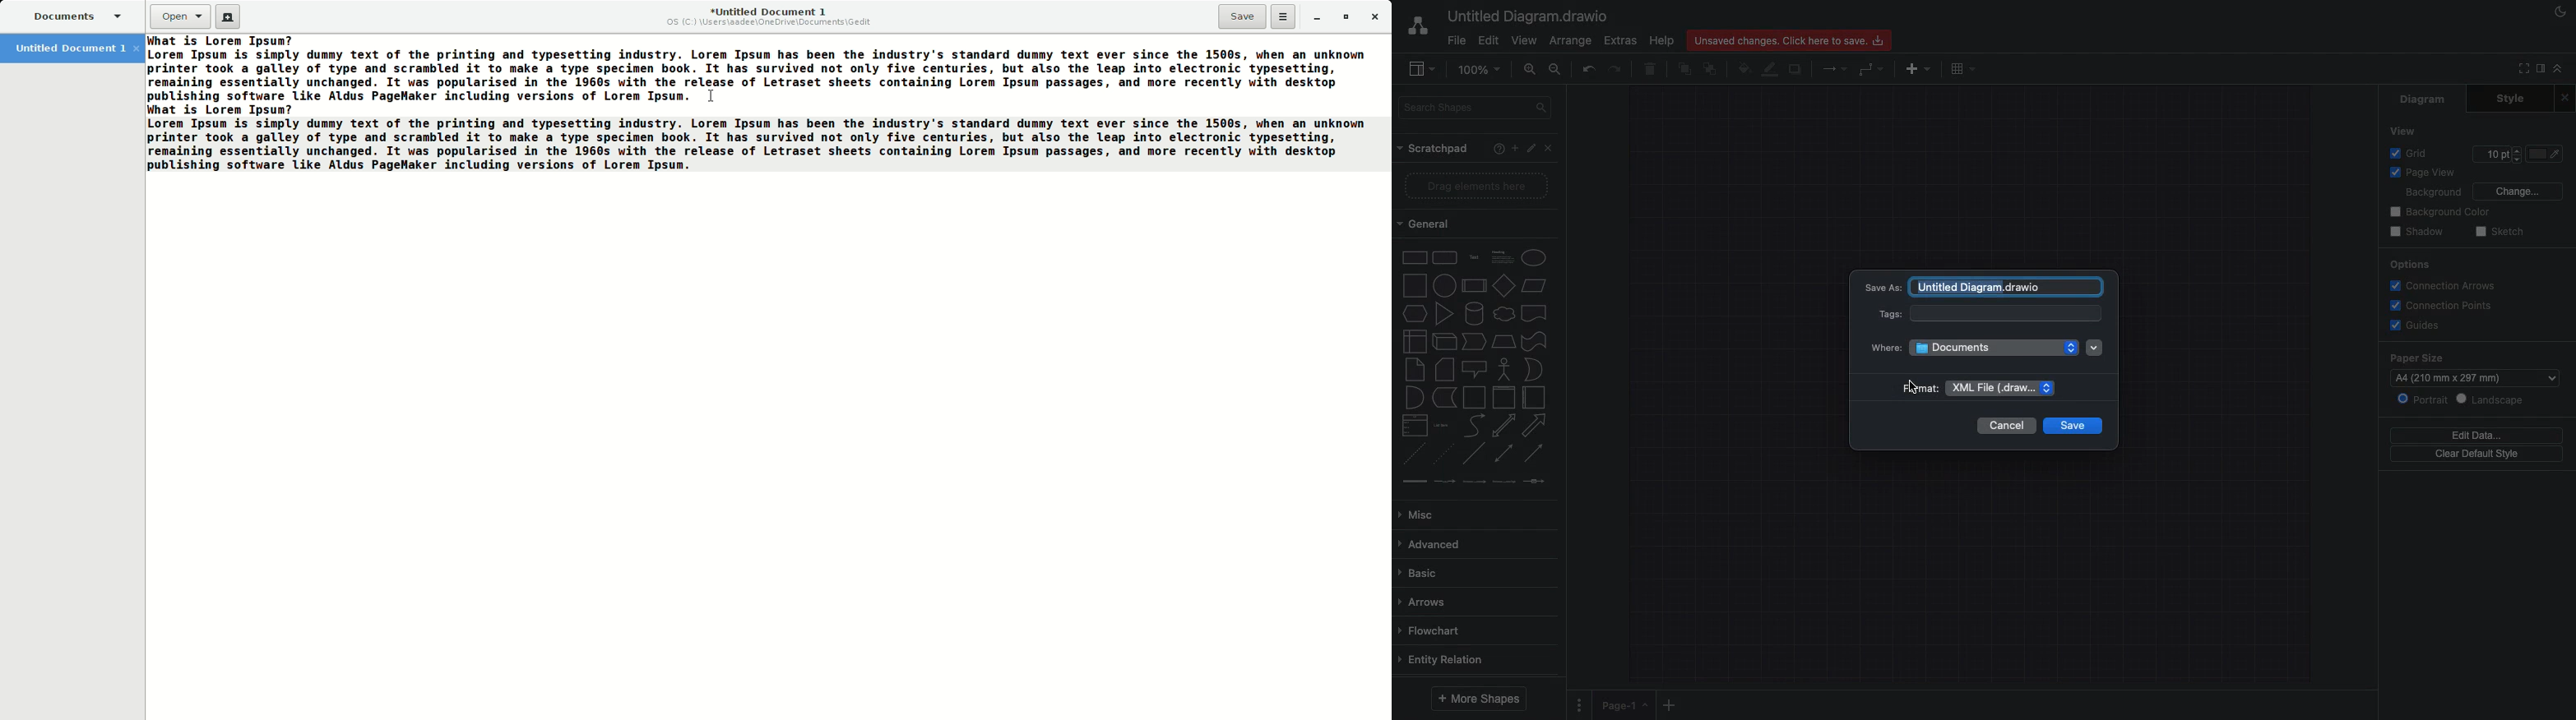 This screenshot has height=728, width=2576. Describe the element at coordinates (1478, 698) in the screenshot. I see `More shapes` at that location.